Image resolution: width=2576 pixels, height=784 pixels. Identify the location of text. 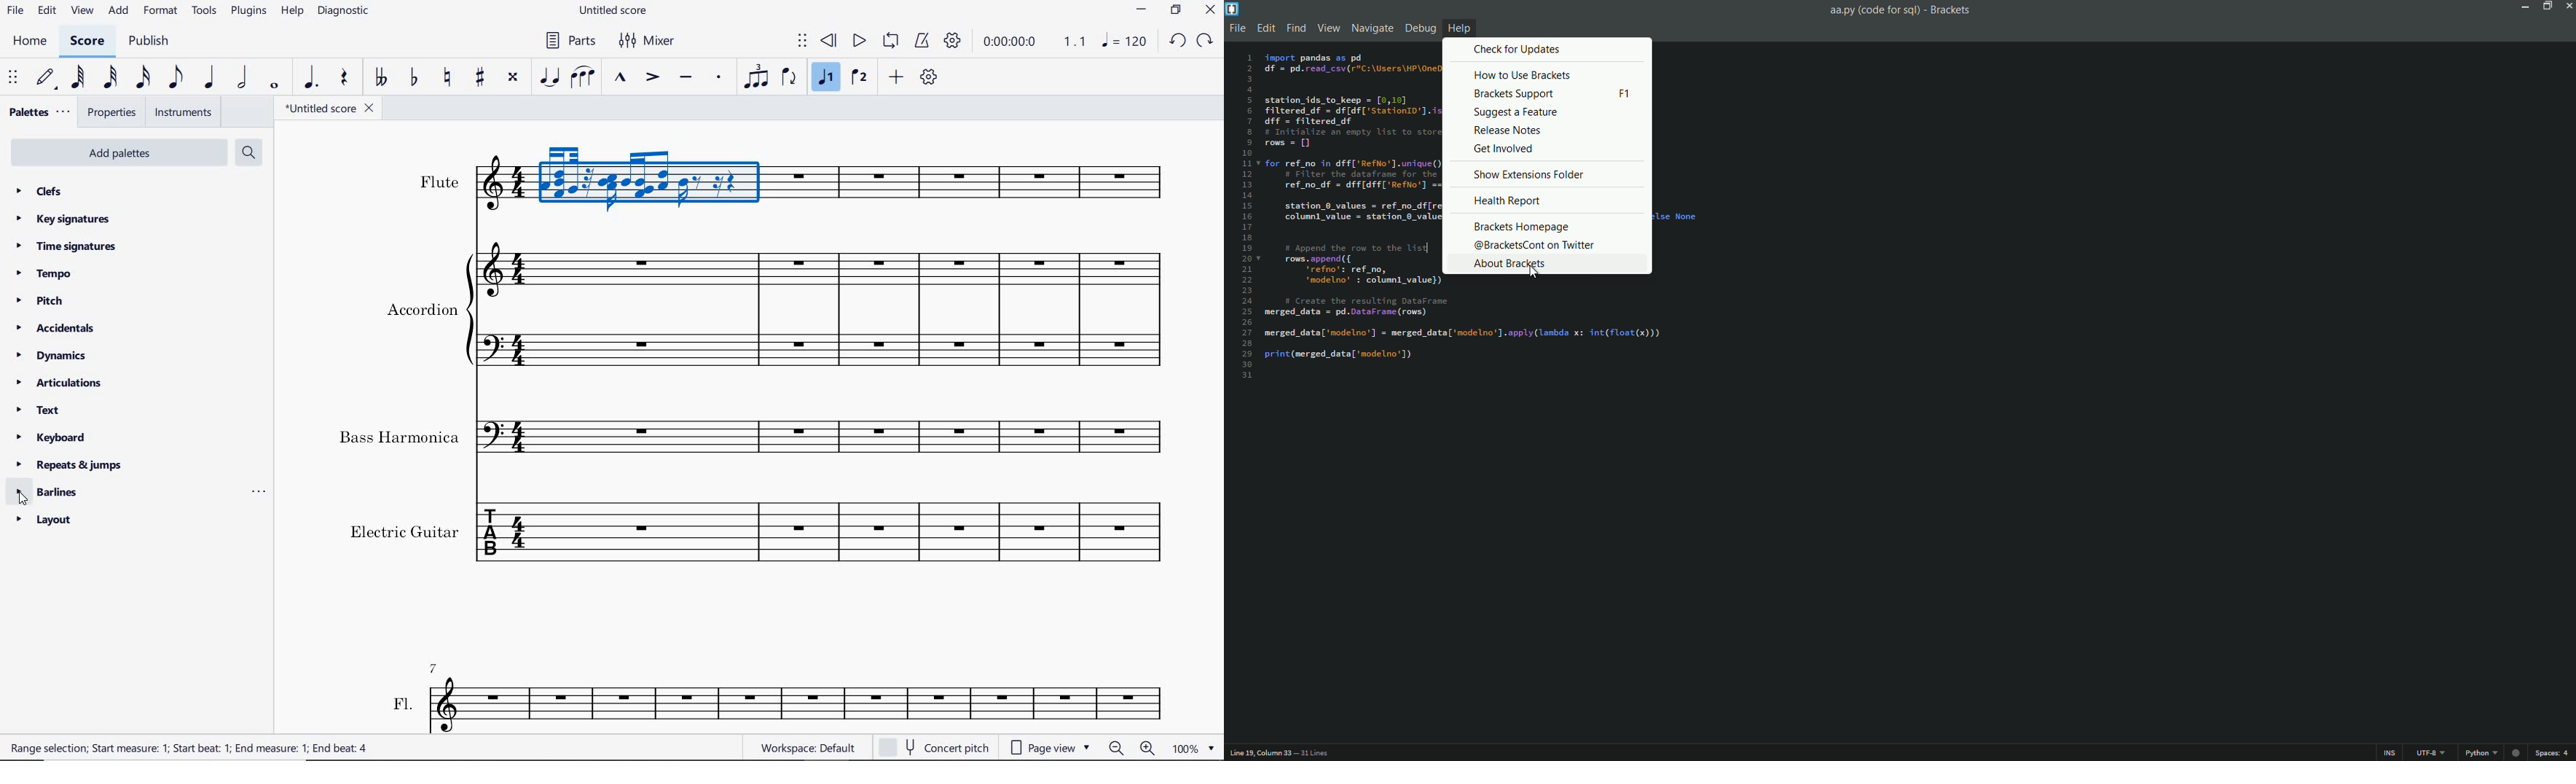
(404, 529).